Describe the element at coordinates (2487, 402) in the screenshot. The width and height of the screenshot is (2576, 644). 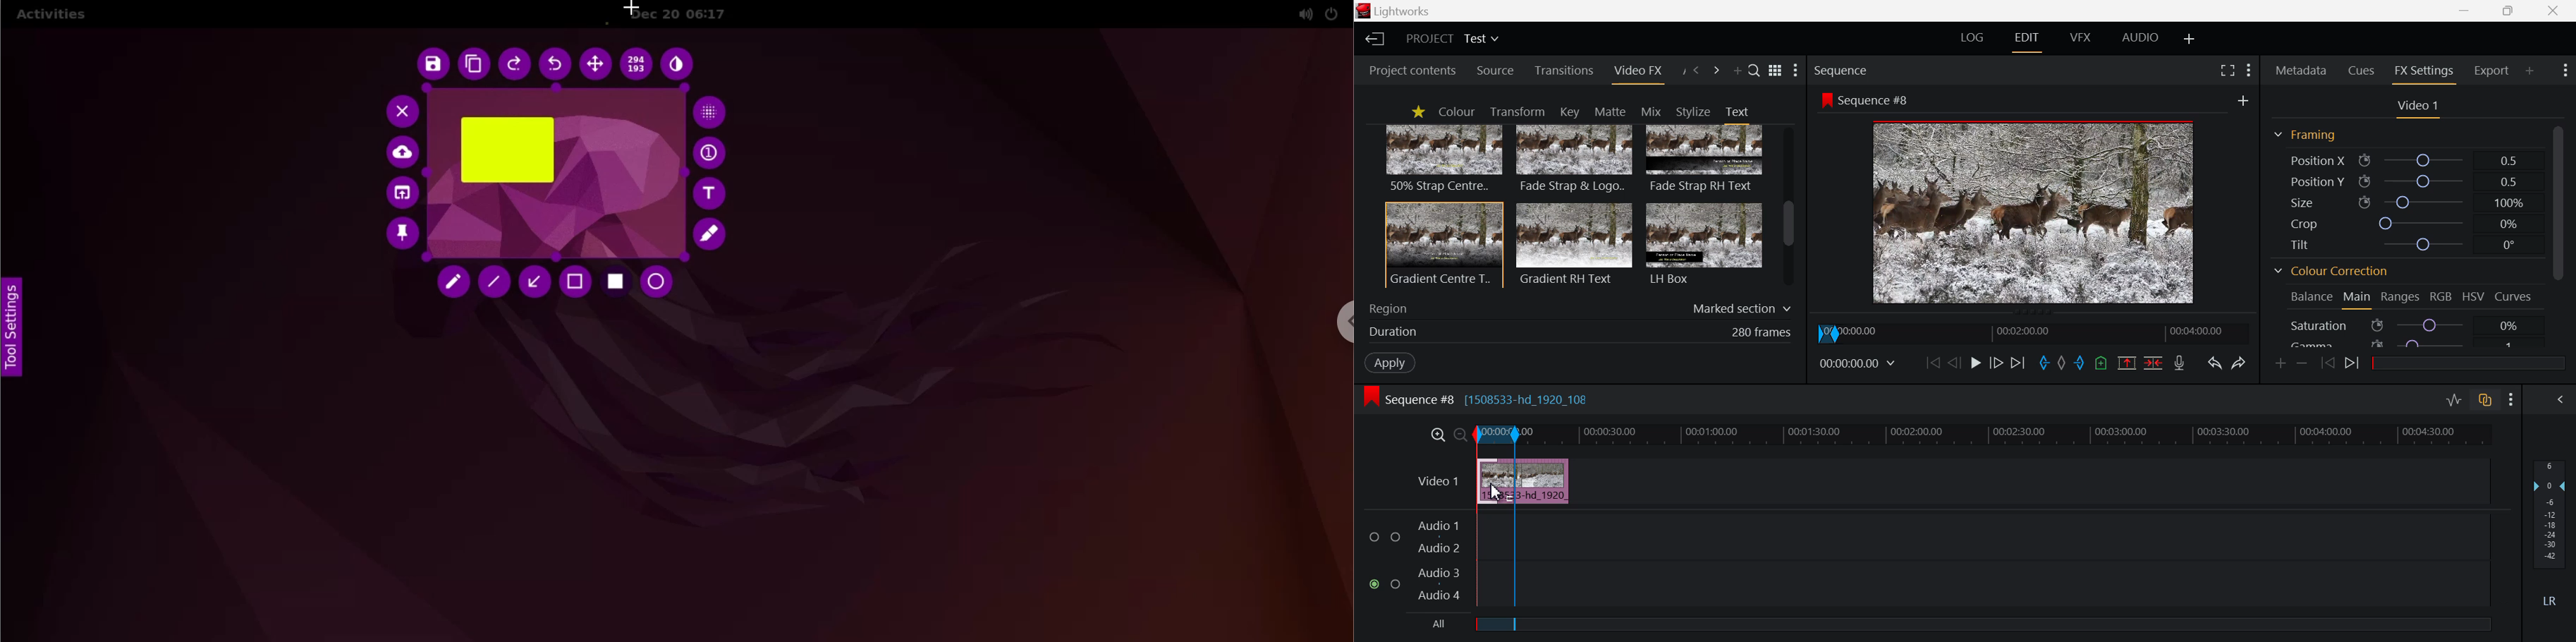
I see `Toggle auto track sync` at that location.